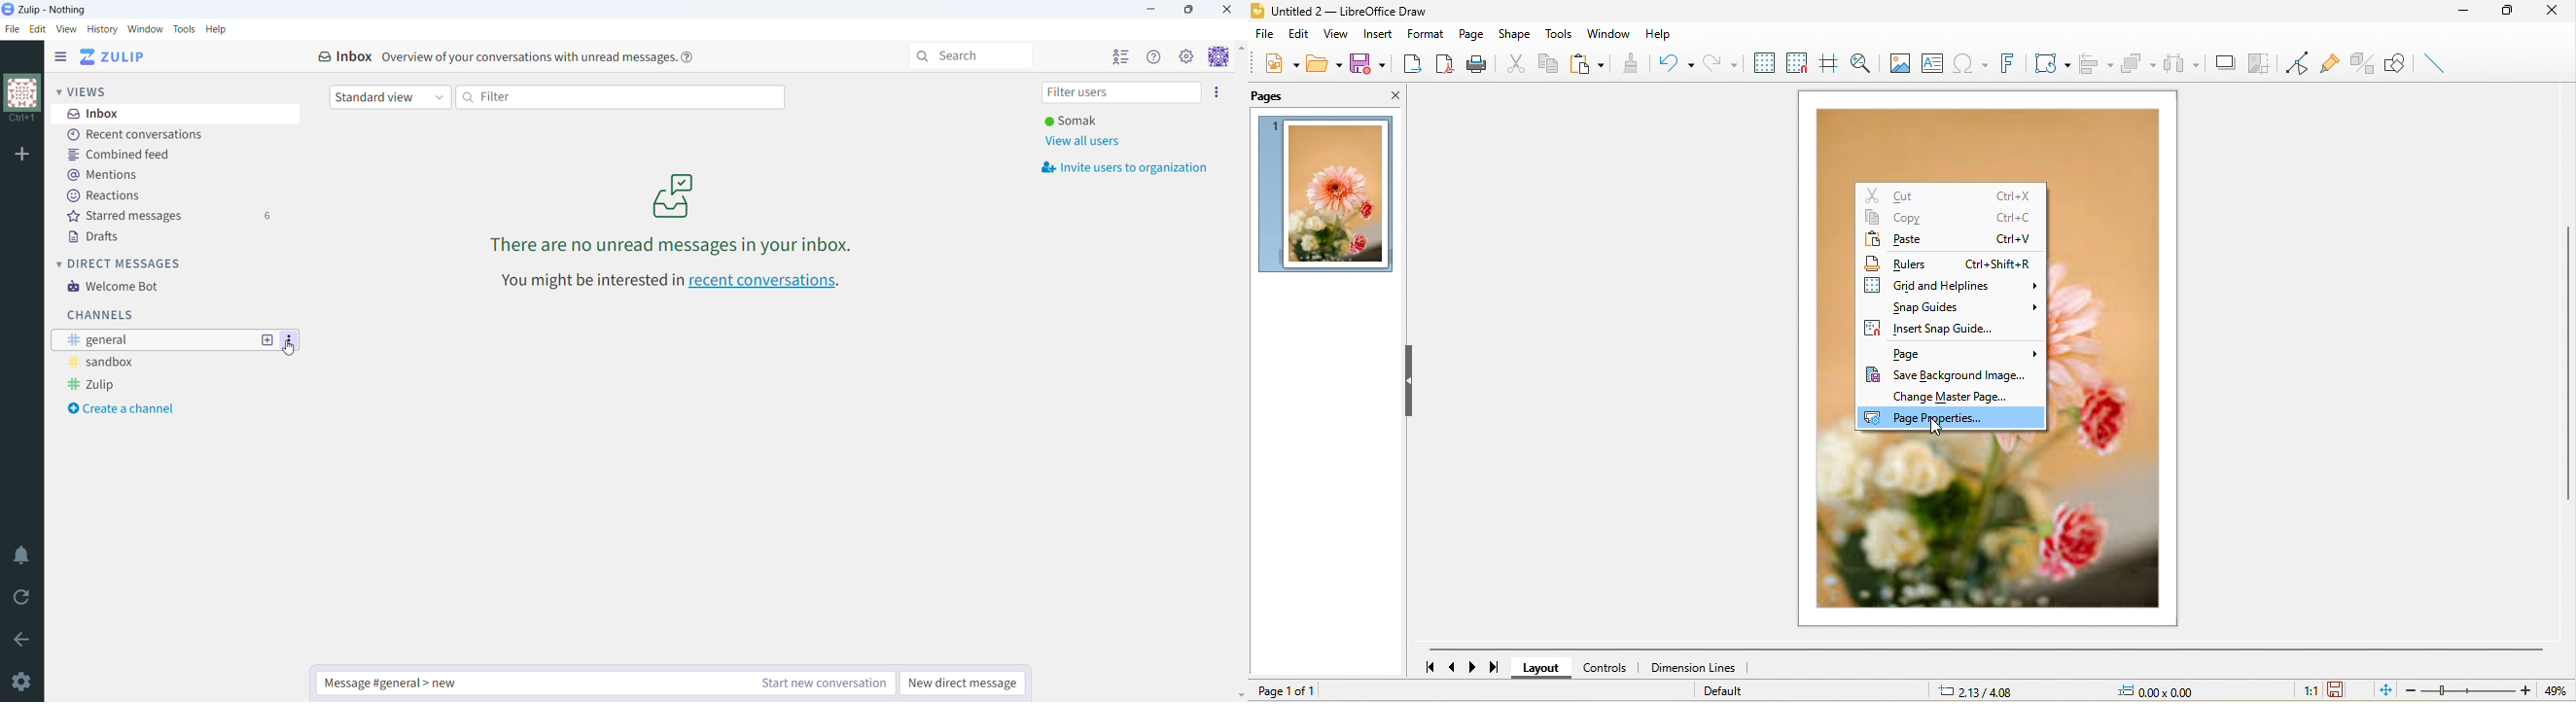 The image size is (2576, 728). I want to click on page properties, so click(1955, 419).